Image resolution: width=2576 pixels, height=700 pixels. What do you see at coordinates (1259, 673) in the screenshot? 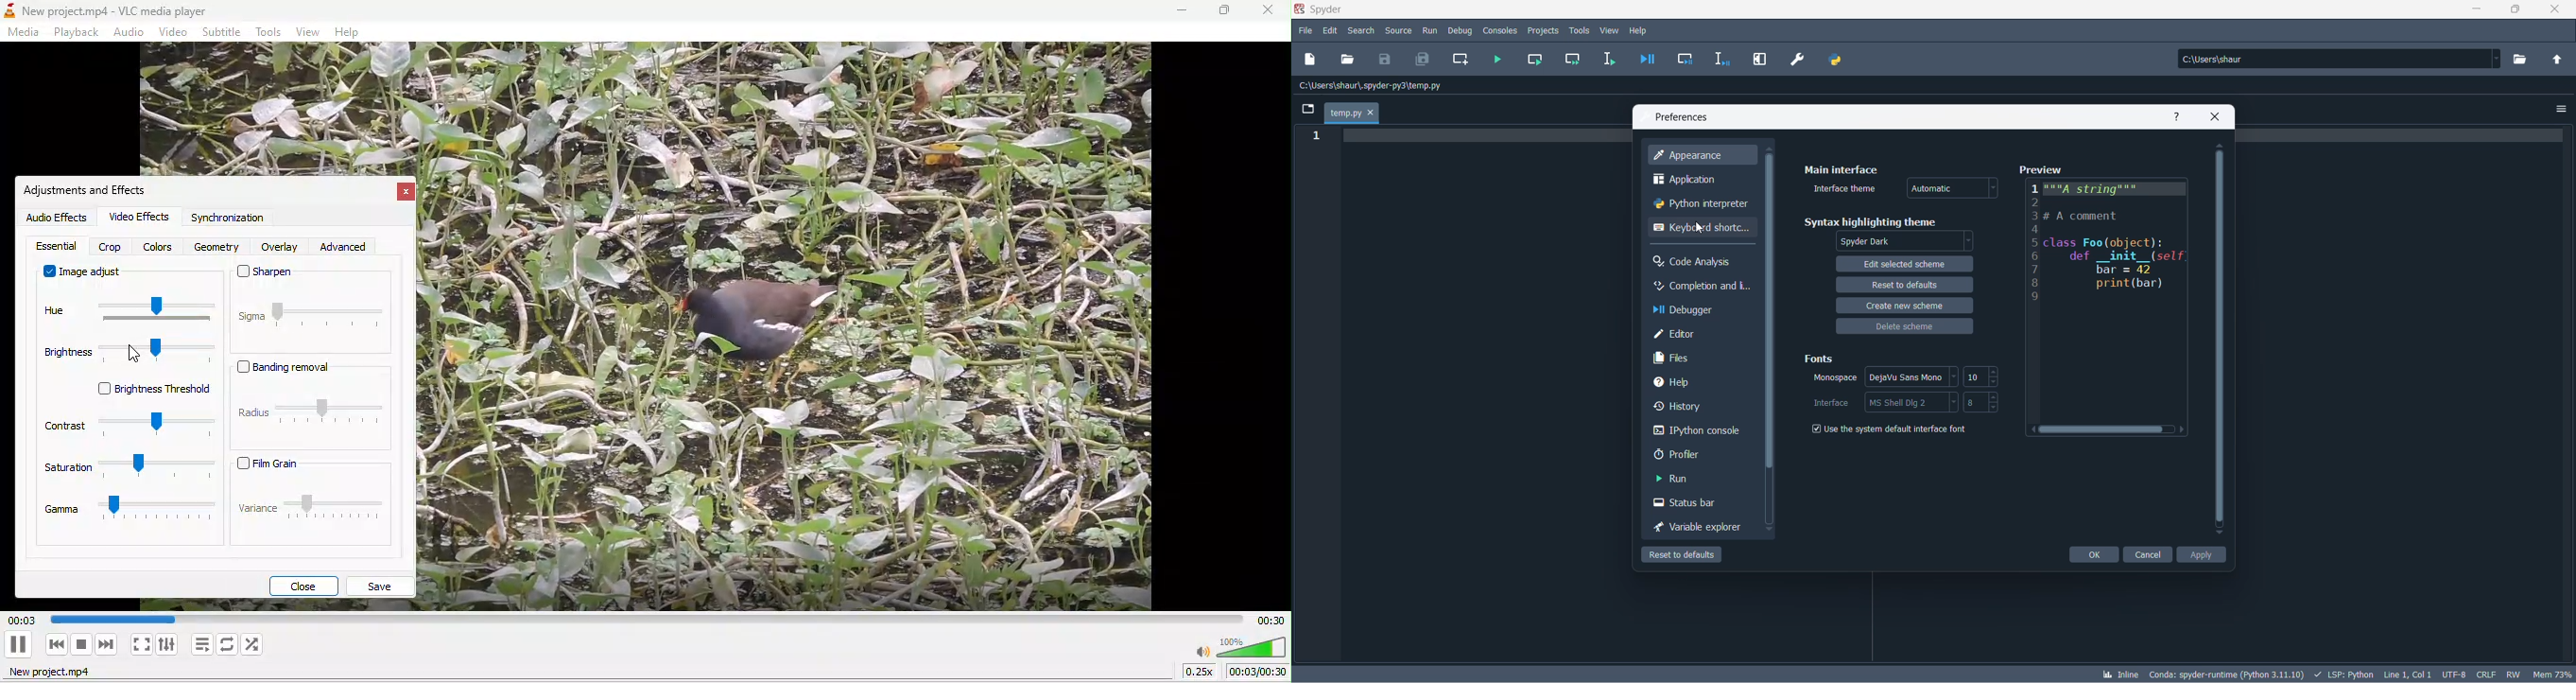
I see `00.01/ 00.30` at bounding box center [1259, 673].